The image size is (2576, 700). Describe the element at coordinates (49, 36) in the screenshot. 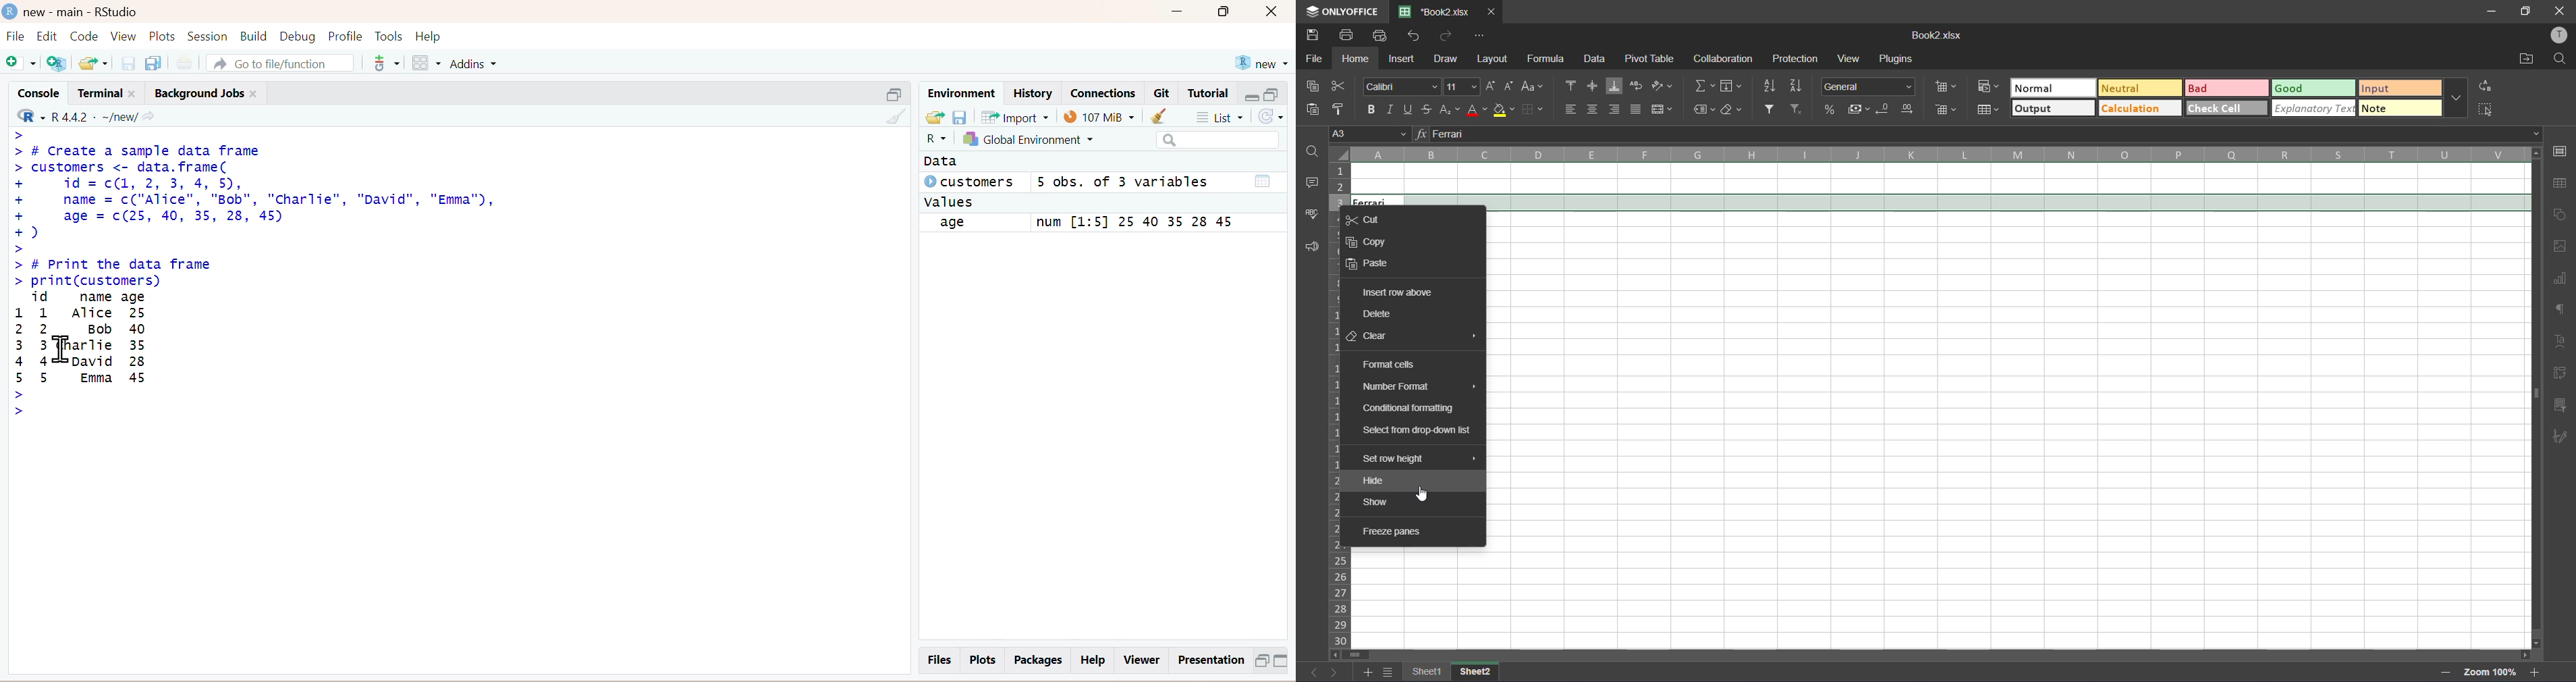

I see `Edit` at that location.